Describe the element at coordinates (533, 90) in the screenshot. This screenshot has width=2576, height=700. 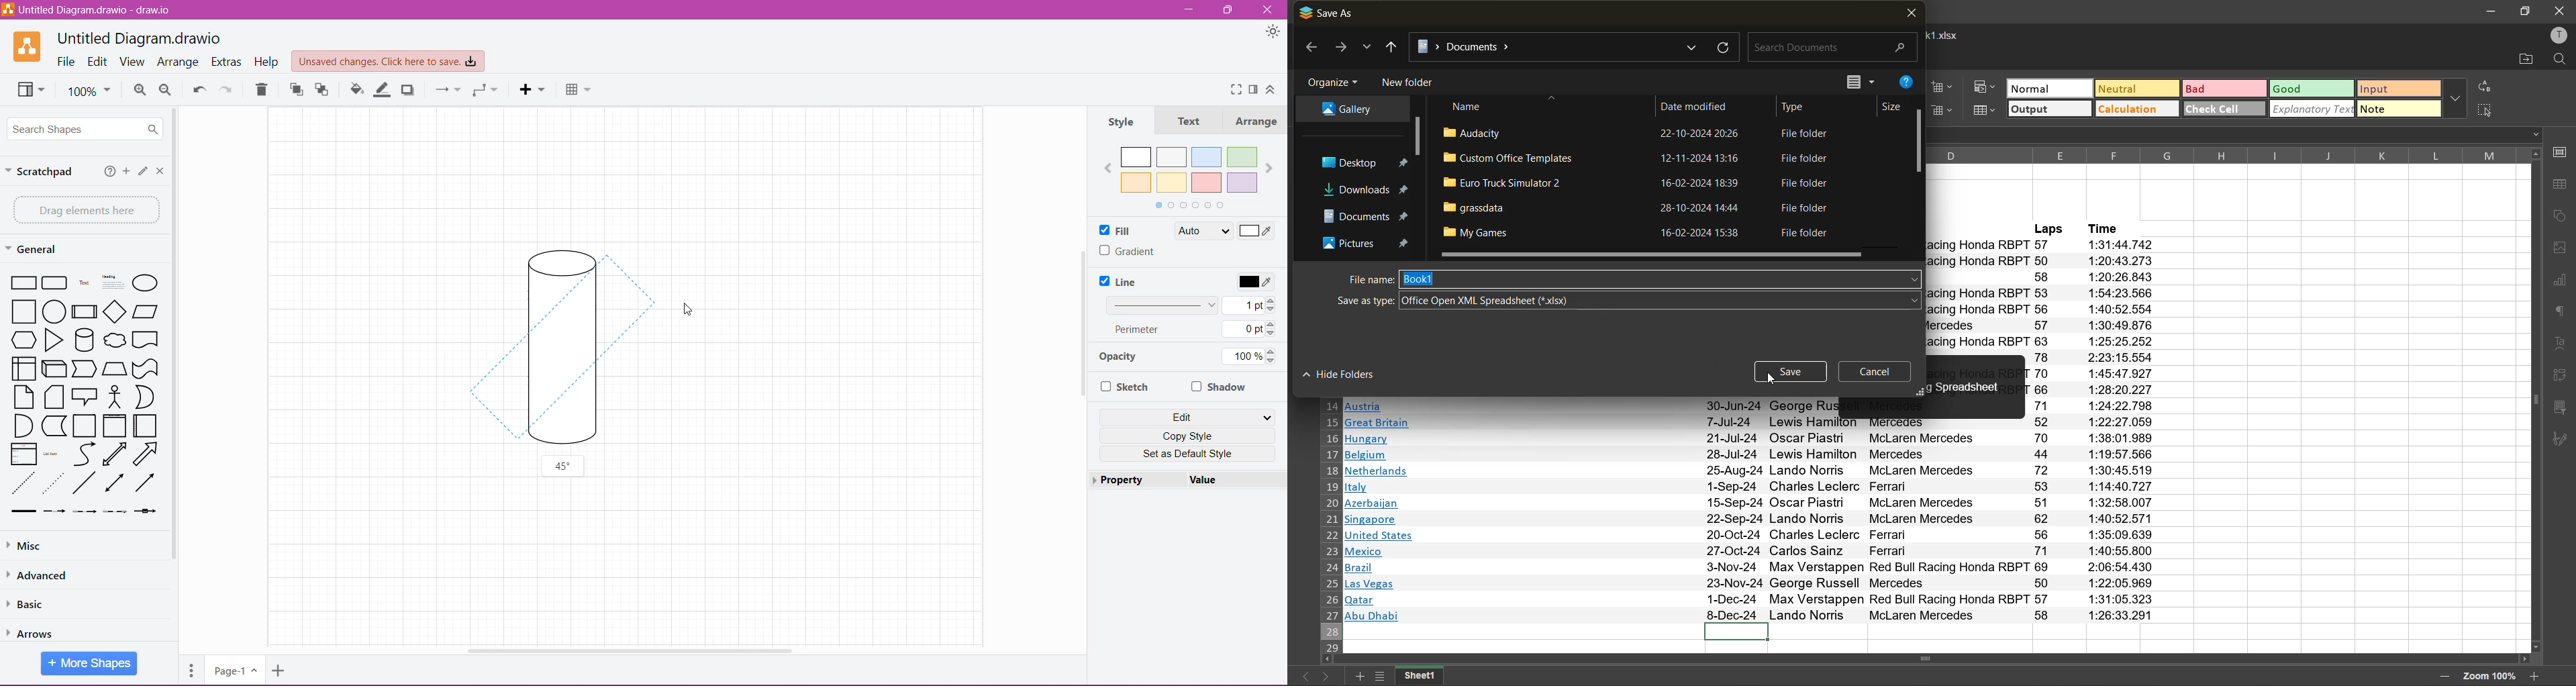
I see `` at that location.